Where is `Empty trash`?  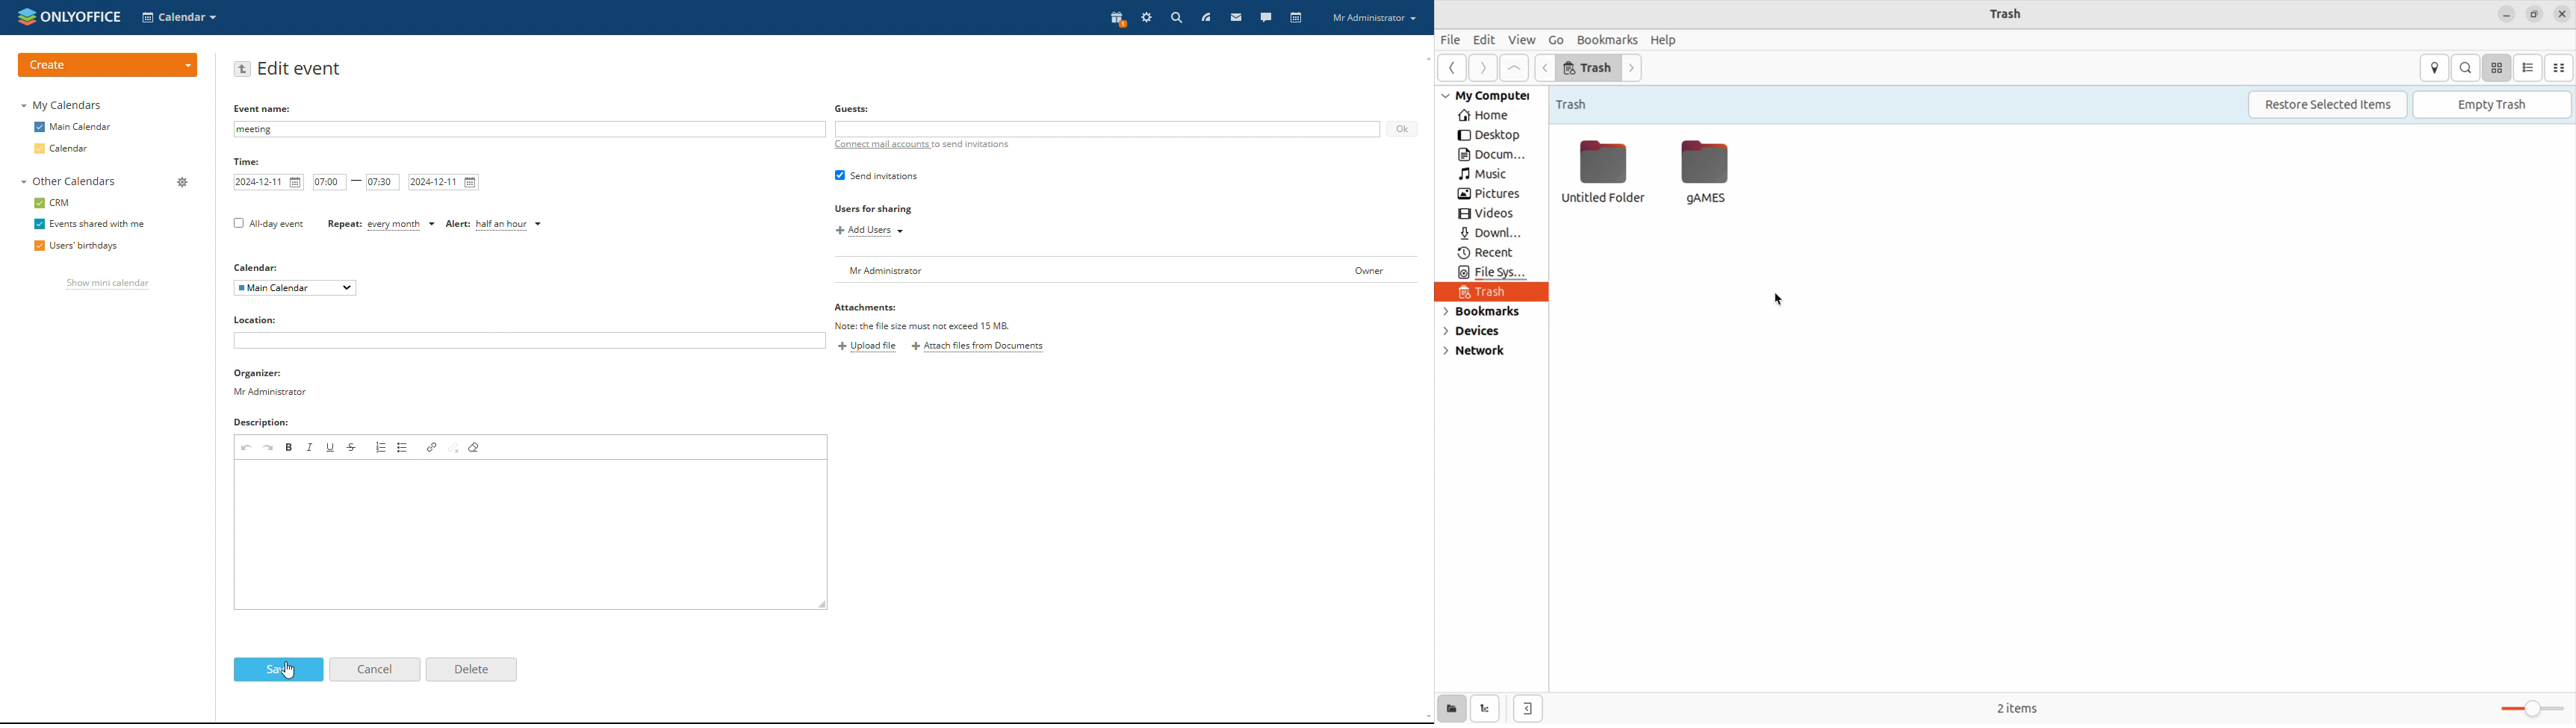
Empty trash is located at coordinates (2496, 104).